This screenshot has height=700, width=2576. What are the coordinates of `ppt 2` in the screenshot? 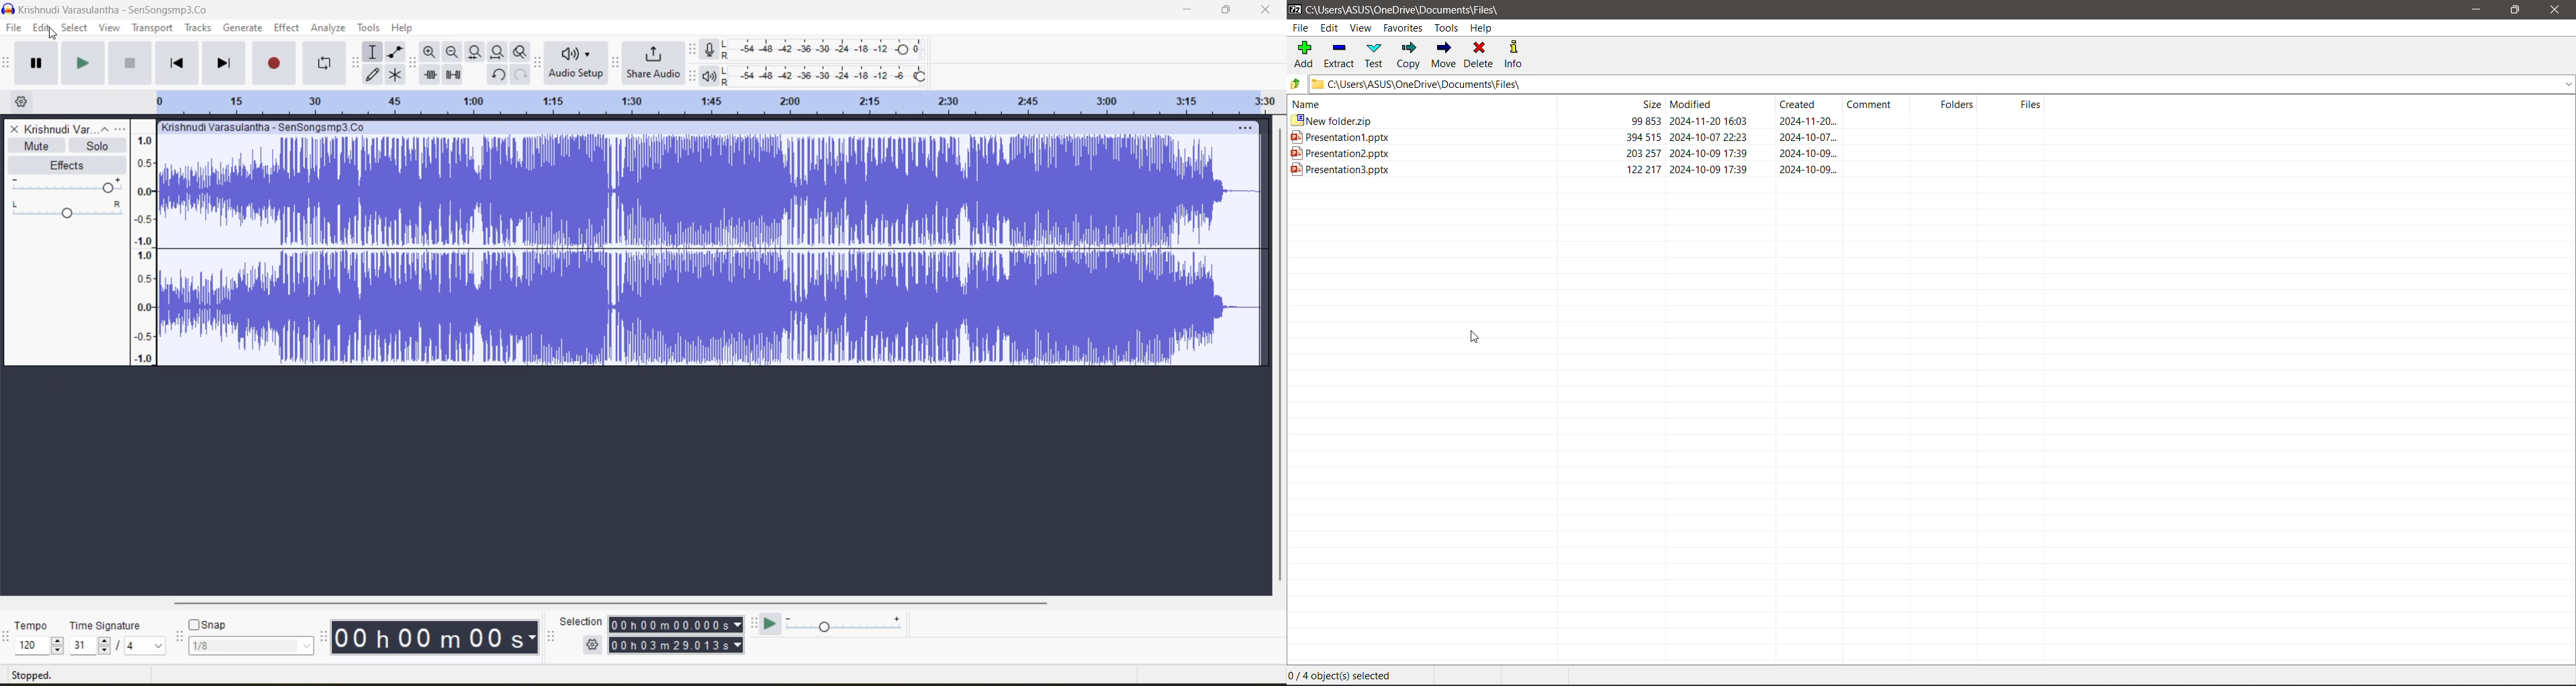 It's located at (1667, 153).